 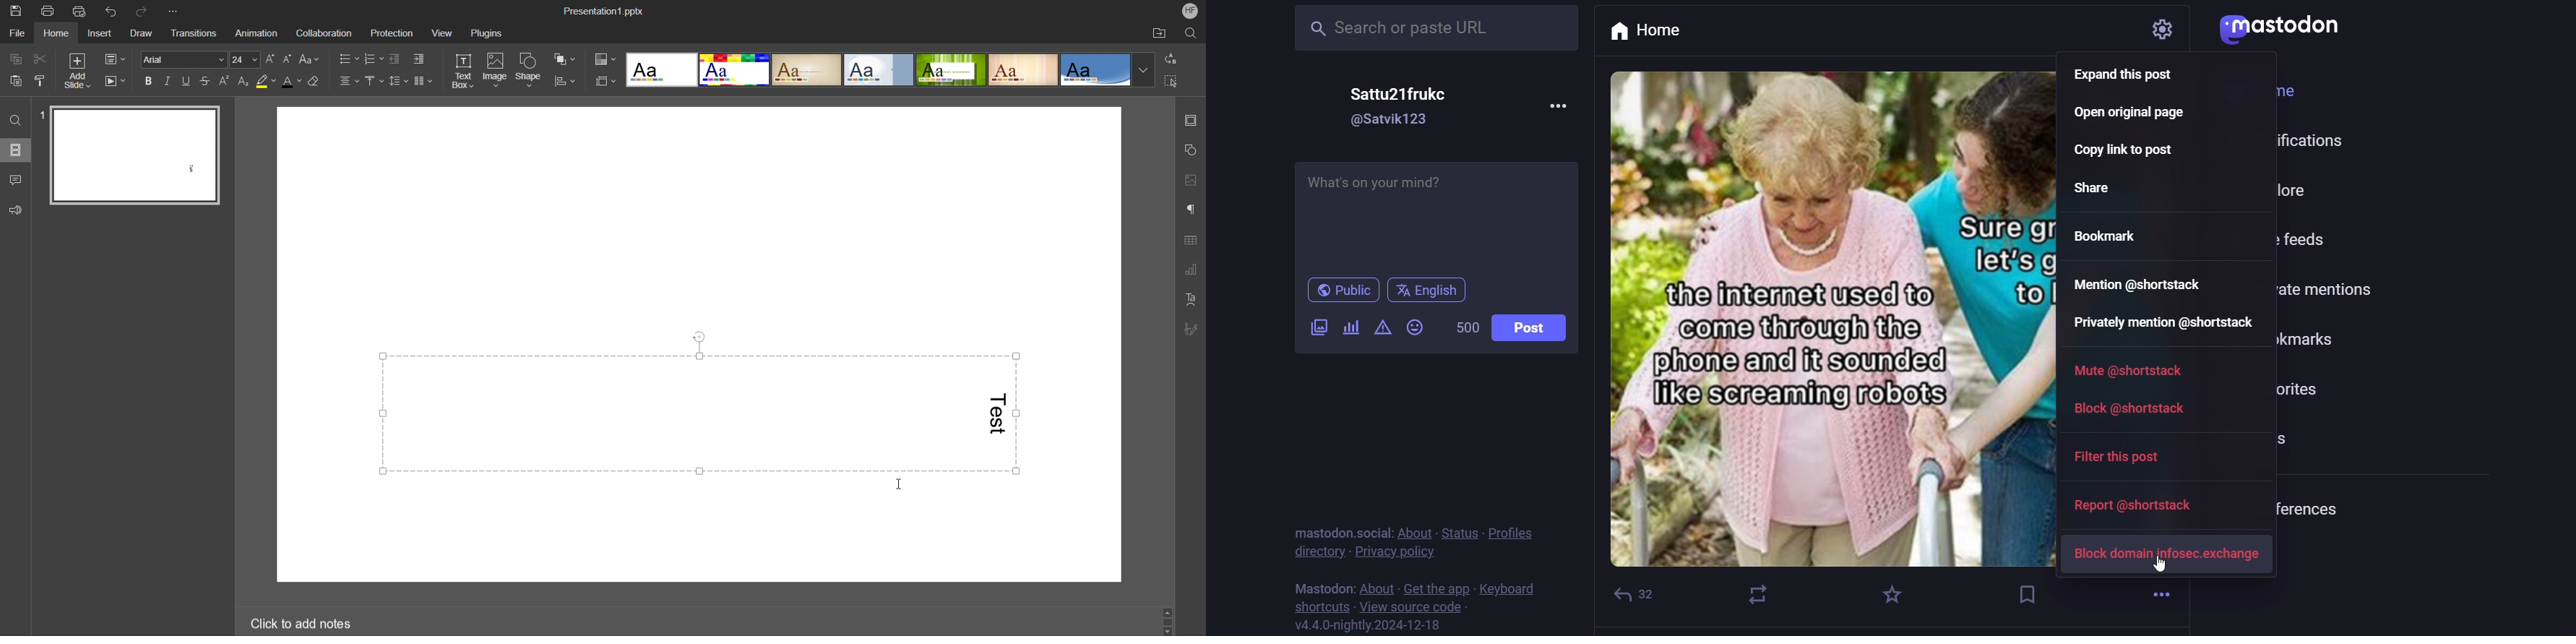 I want to click on Replace, so click(x=1172, y=60).